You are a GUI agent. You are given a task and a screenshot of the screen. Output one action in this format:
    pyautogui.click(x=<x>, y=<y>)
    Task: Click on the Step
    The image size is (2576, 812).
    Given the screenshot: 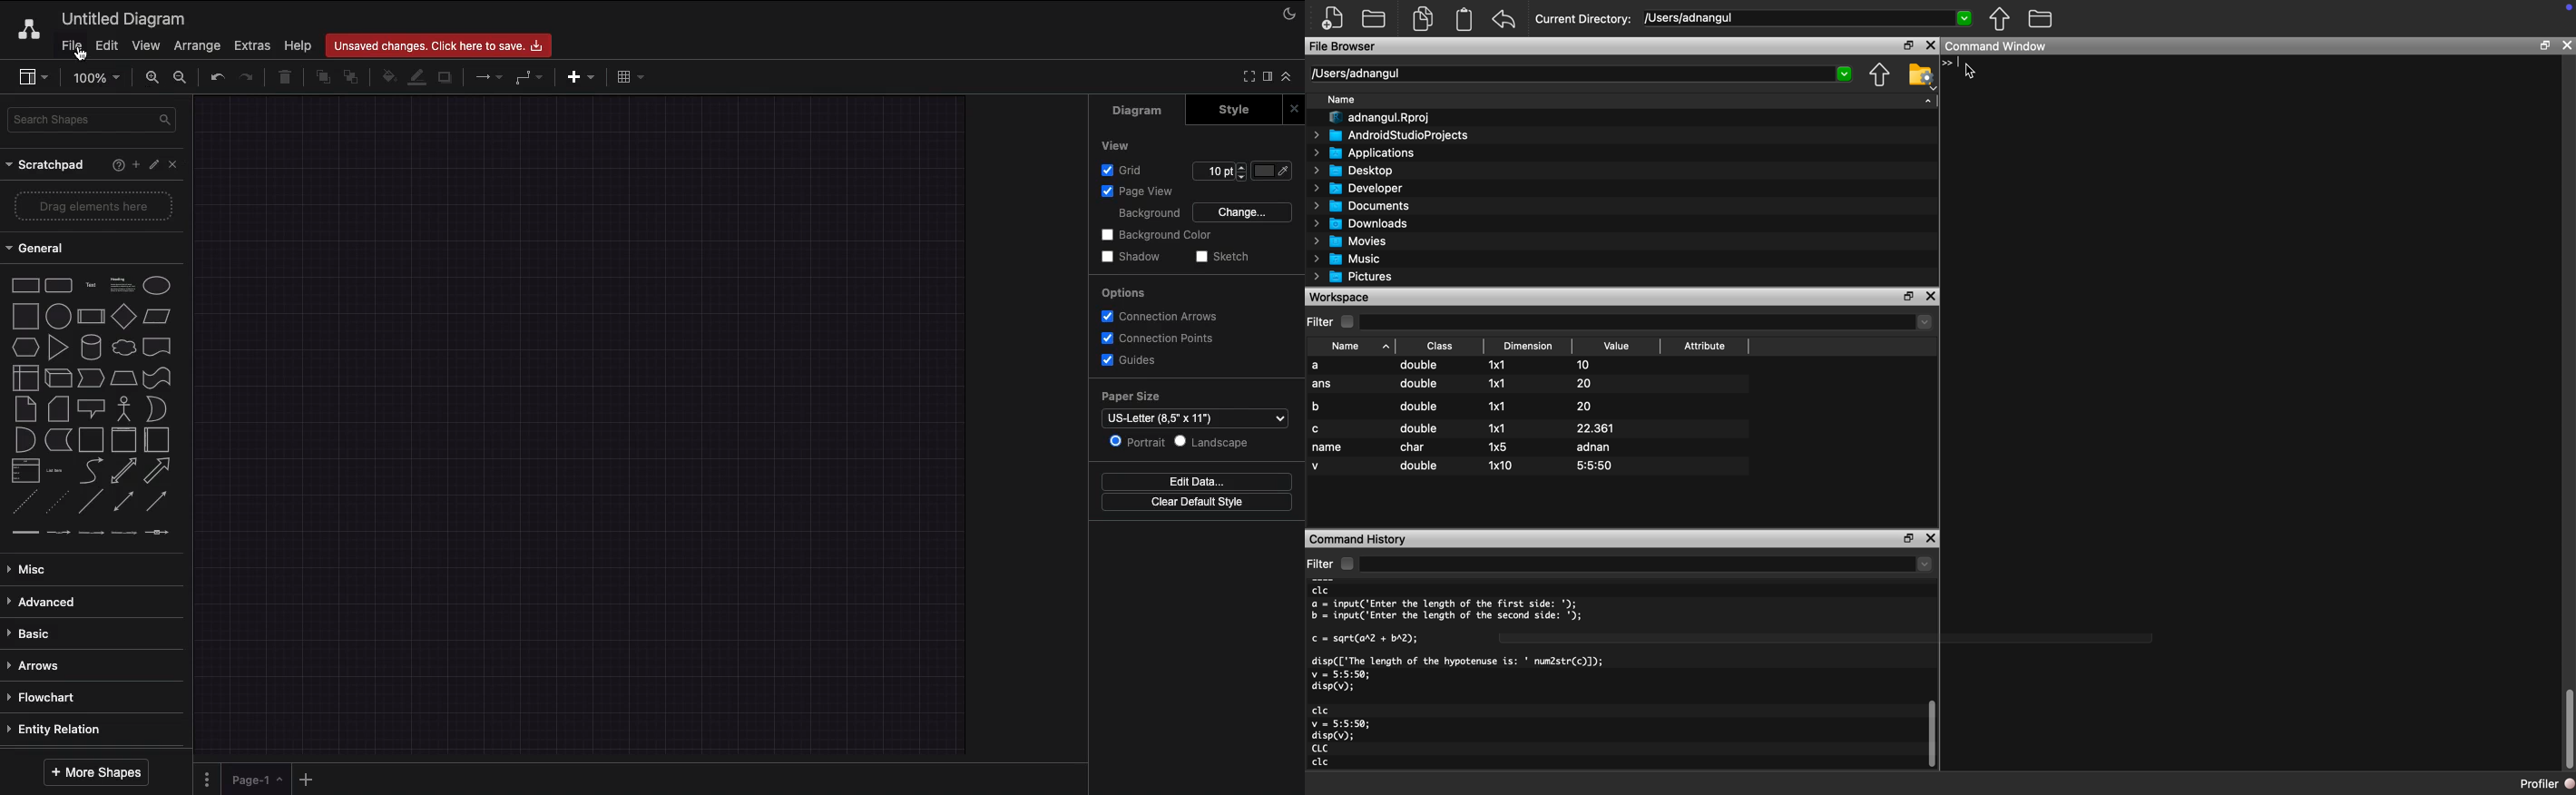 What is the action you would take?
    pyautogui.click(x=91, y=378)
    